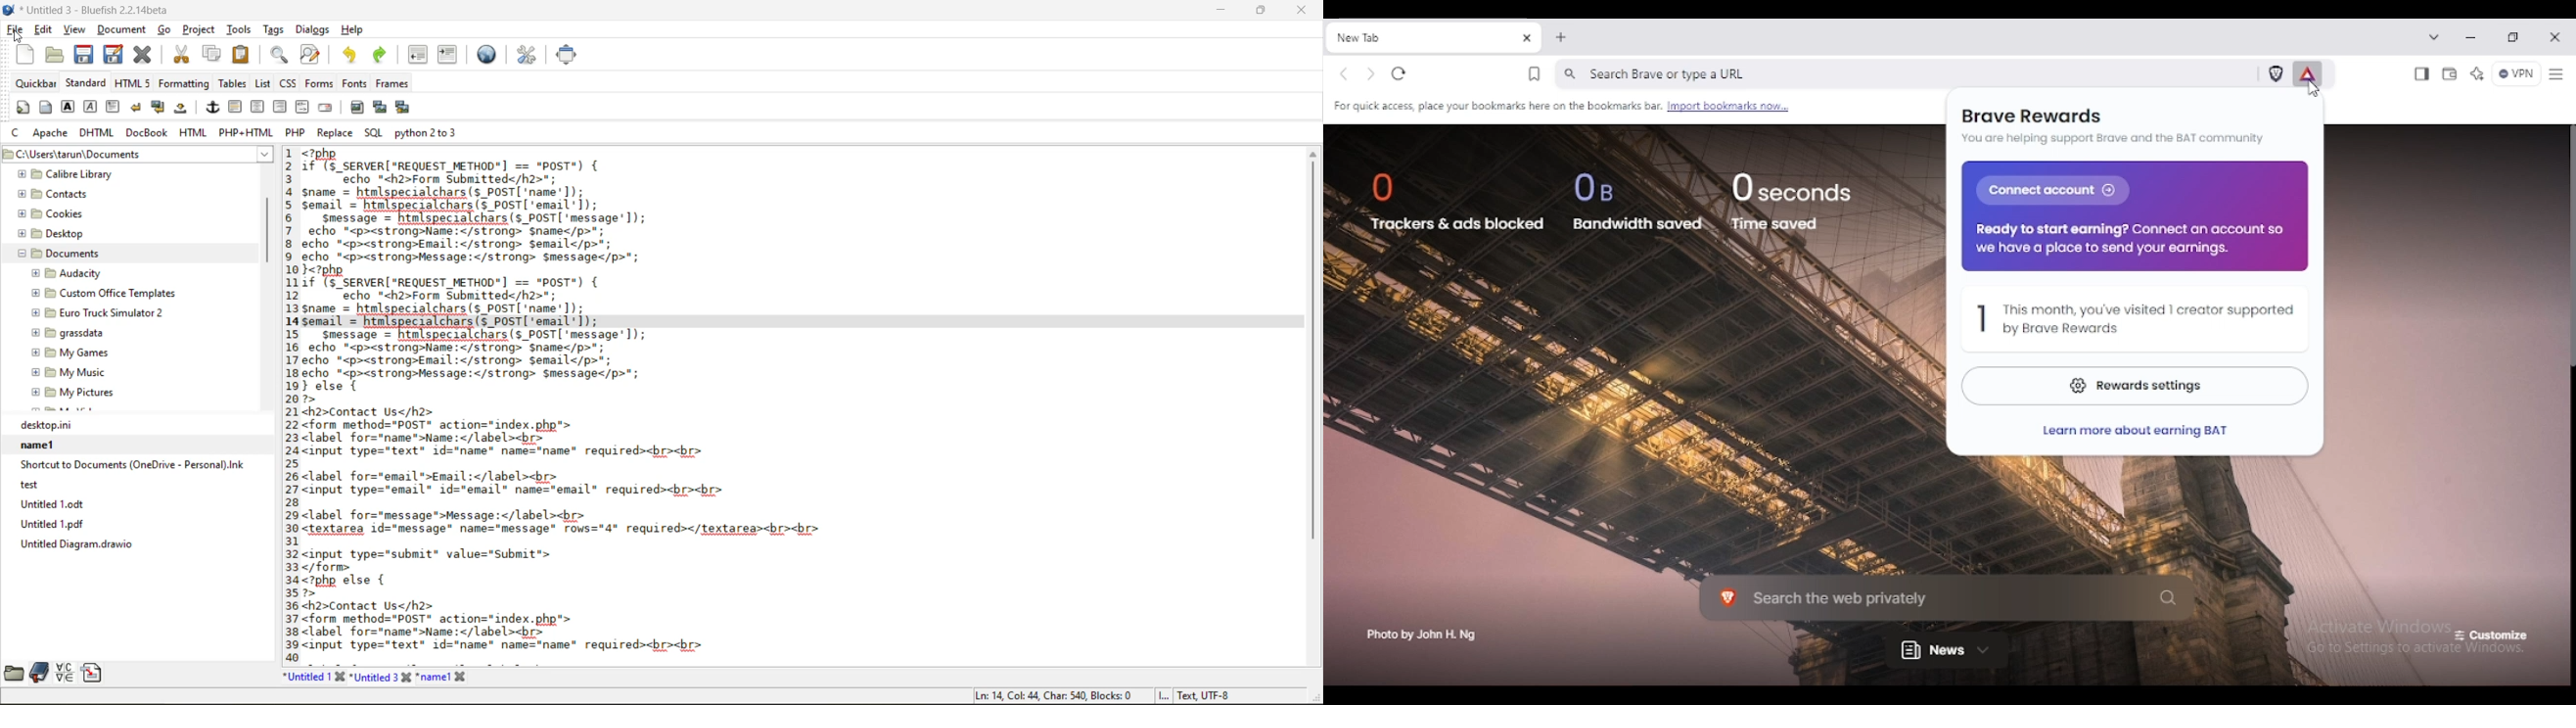  What do you see at coordinates (1906, 73) in the screenshot?
I see `search brave or type a URL` at bounding box center [1906, 73].